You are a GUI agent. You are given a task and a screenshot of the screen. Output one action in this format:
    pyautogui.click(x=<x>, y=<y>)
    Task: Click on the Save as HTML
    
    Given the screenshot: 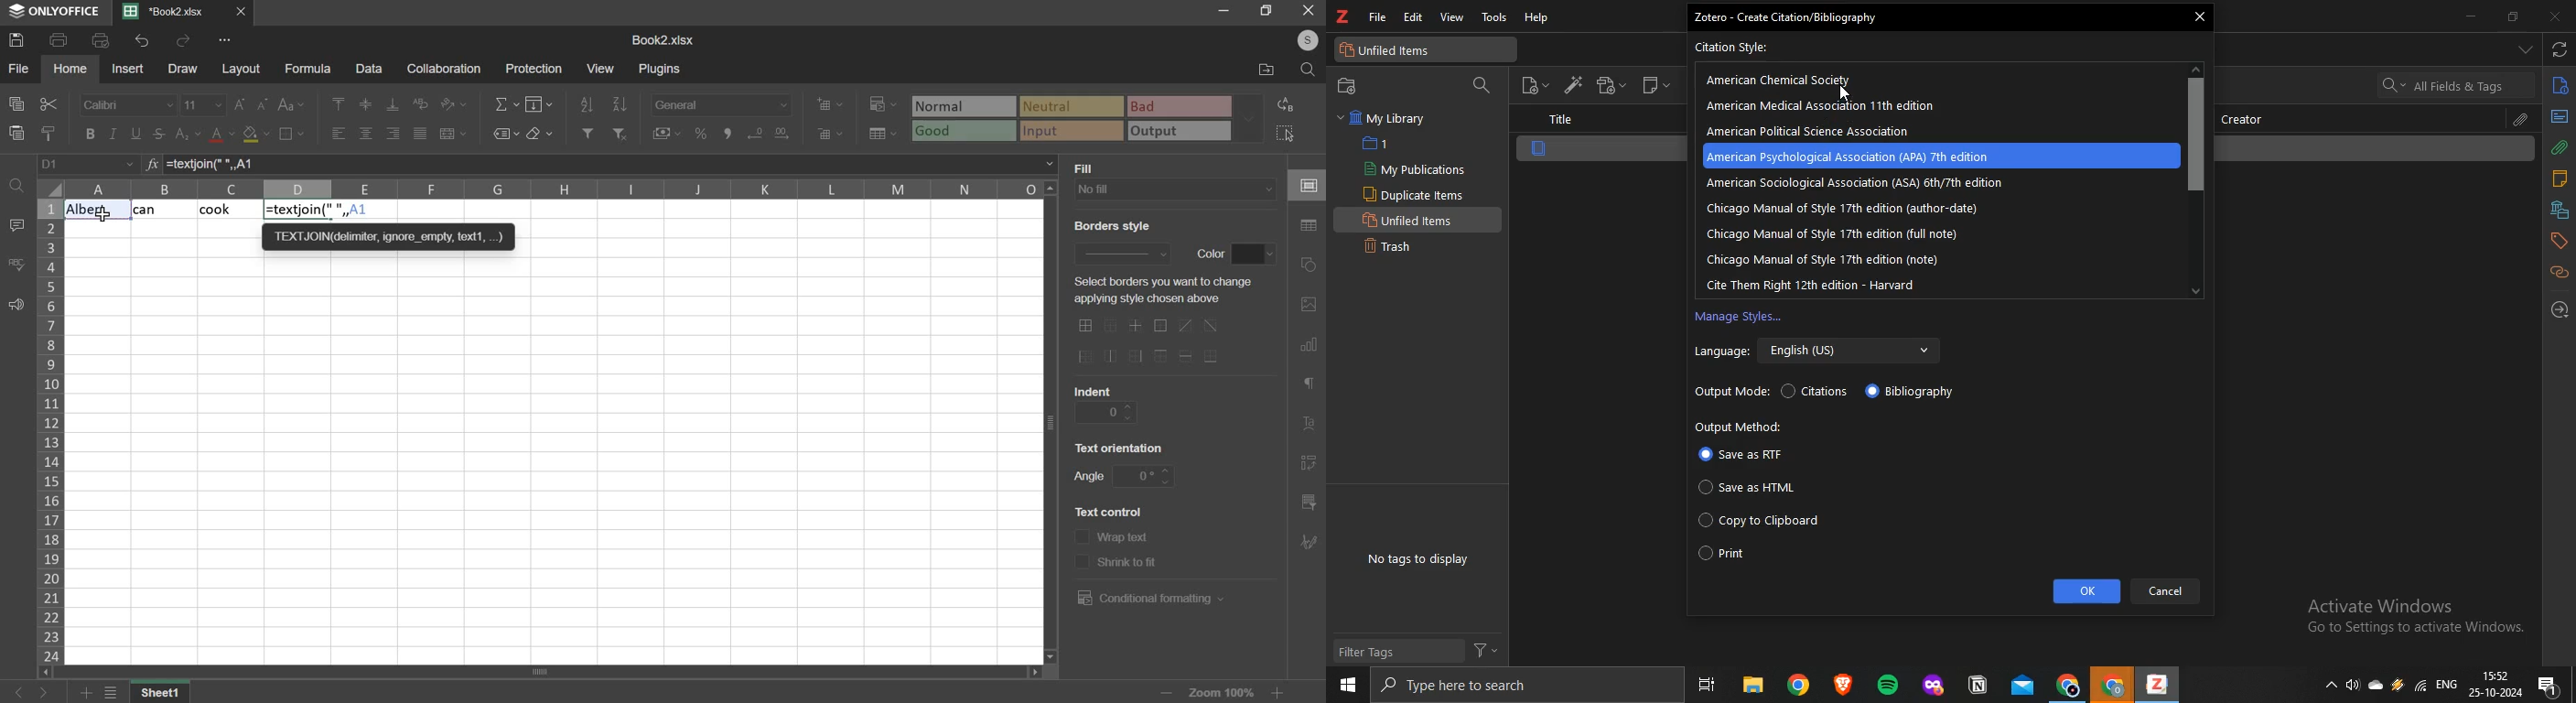 What is the action you would take?
    pyautogui.click(x=1752, y=489)
    